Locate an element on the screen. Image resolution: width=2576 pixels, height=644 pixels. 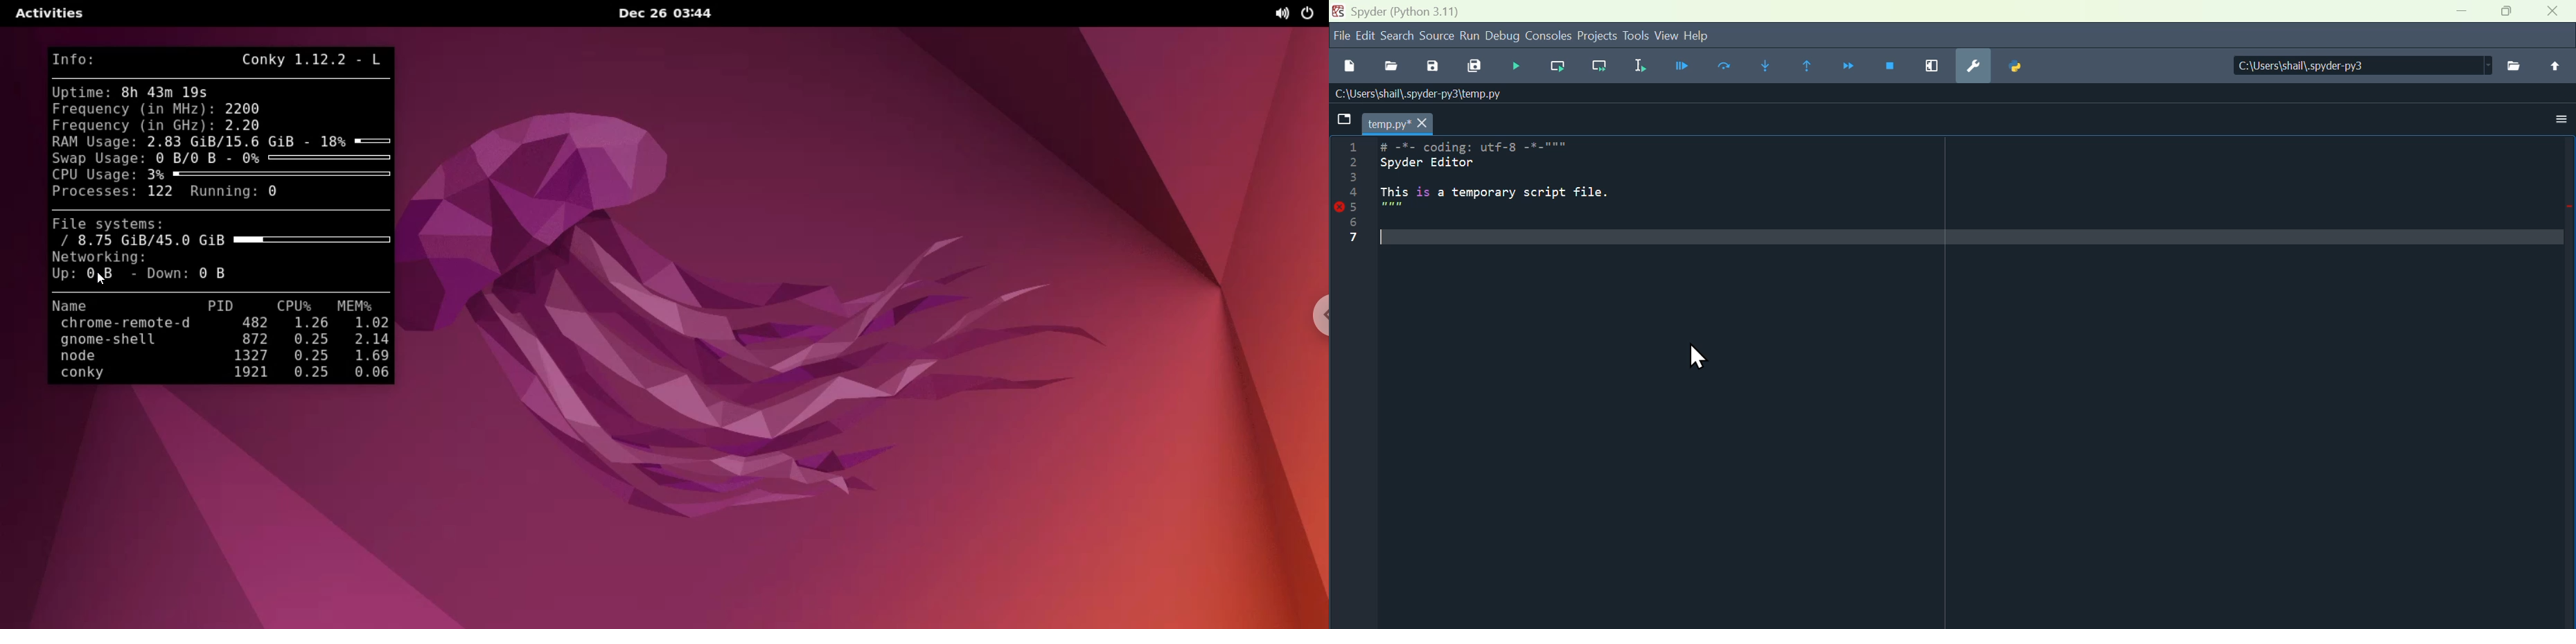
temp.py is located at coordinates (1410, 122).